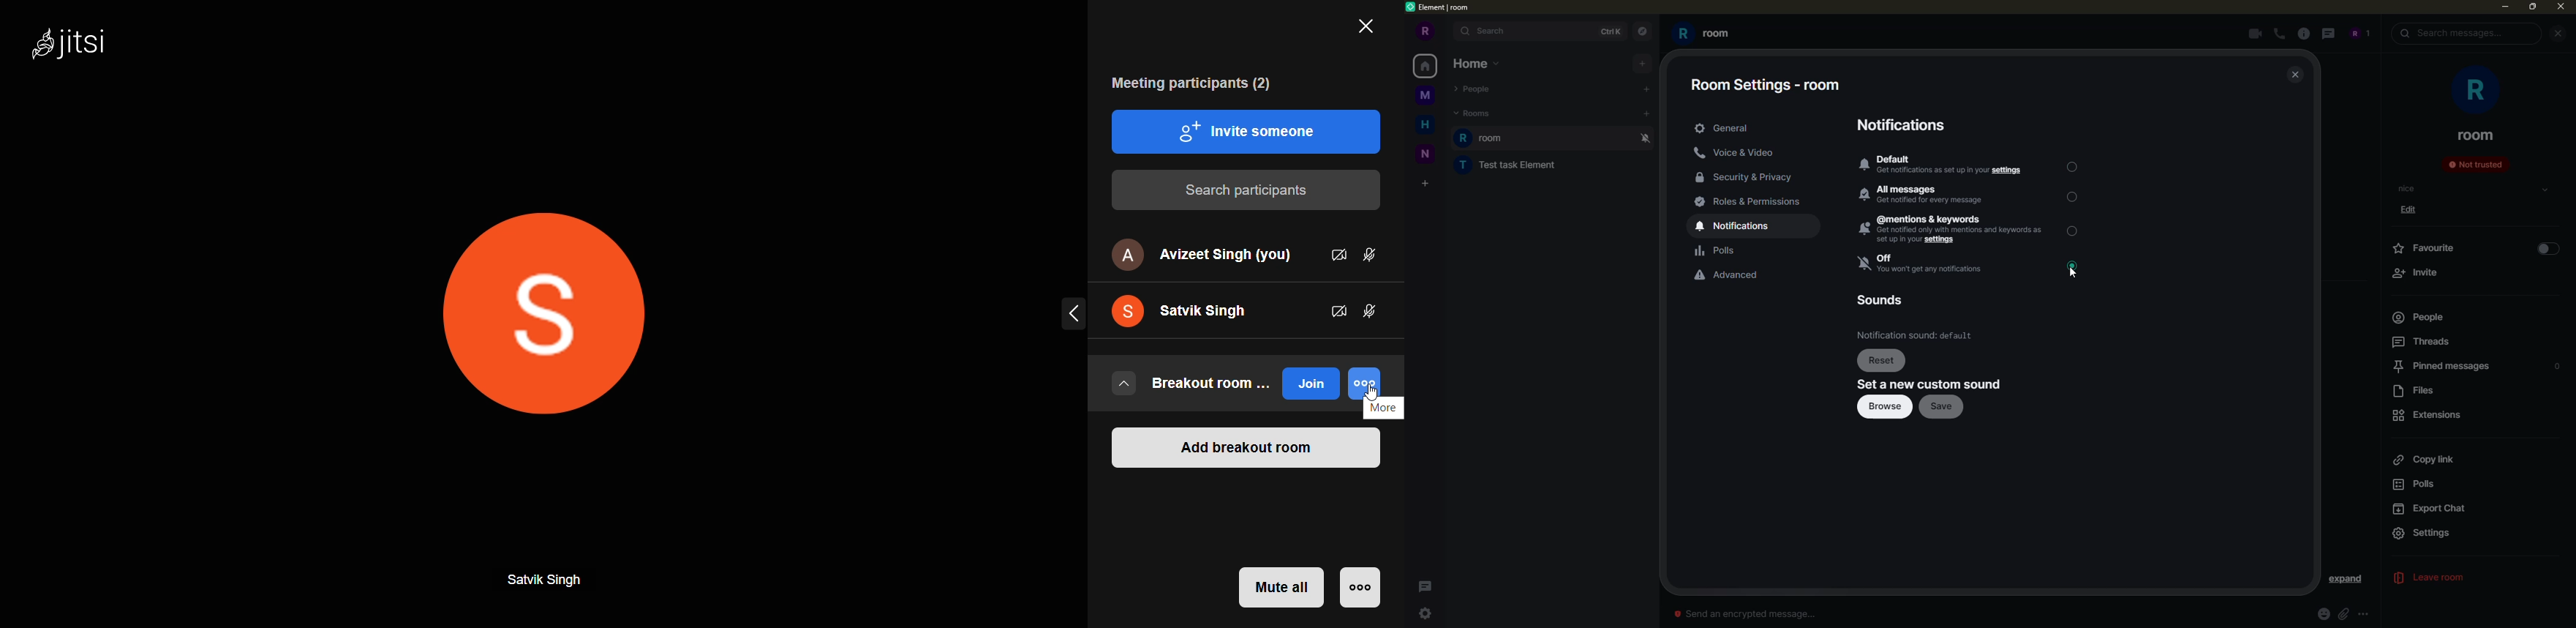 Image resolution: width=2576 pixels, height=644 pixels. What do you see at coordinates (1360, 587) in the screenshot?
I see `more moderator option` at bounding box center [1360, 587].